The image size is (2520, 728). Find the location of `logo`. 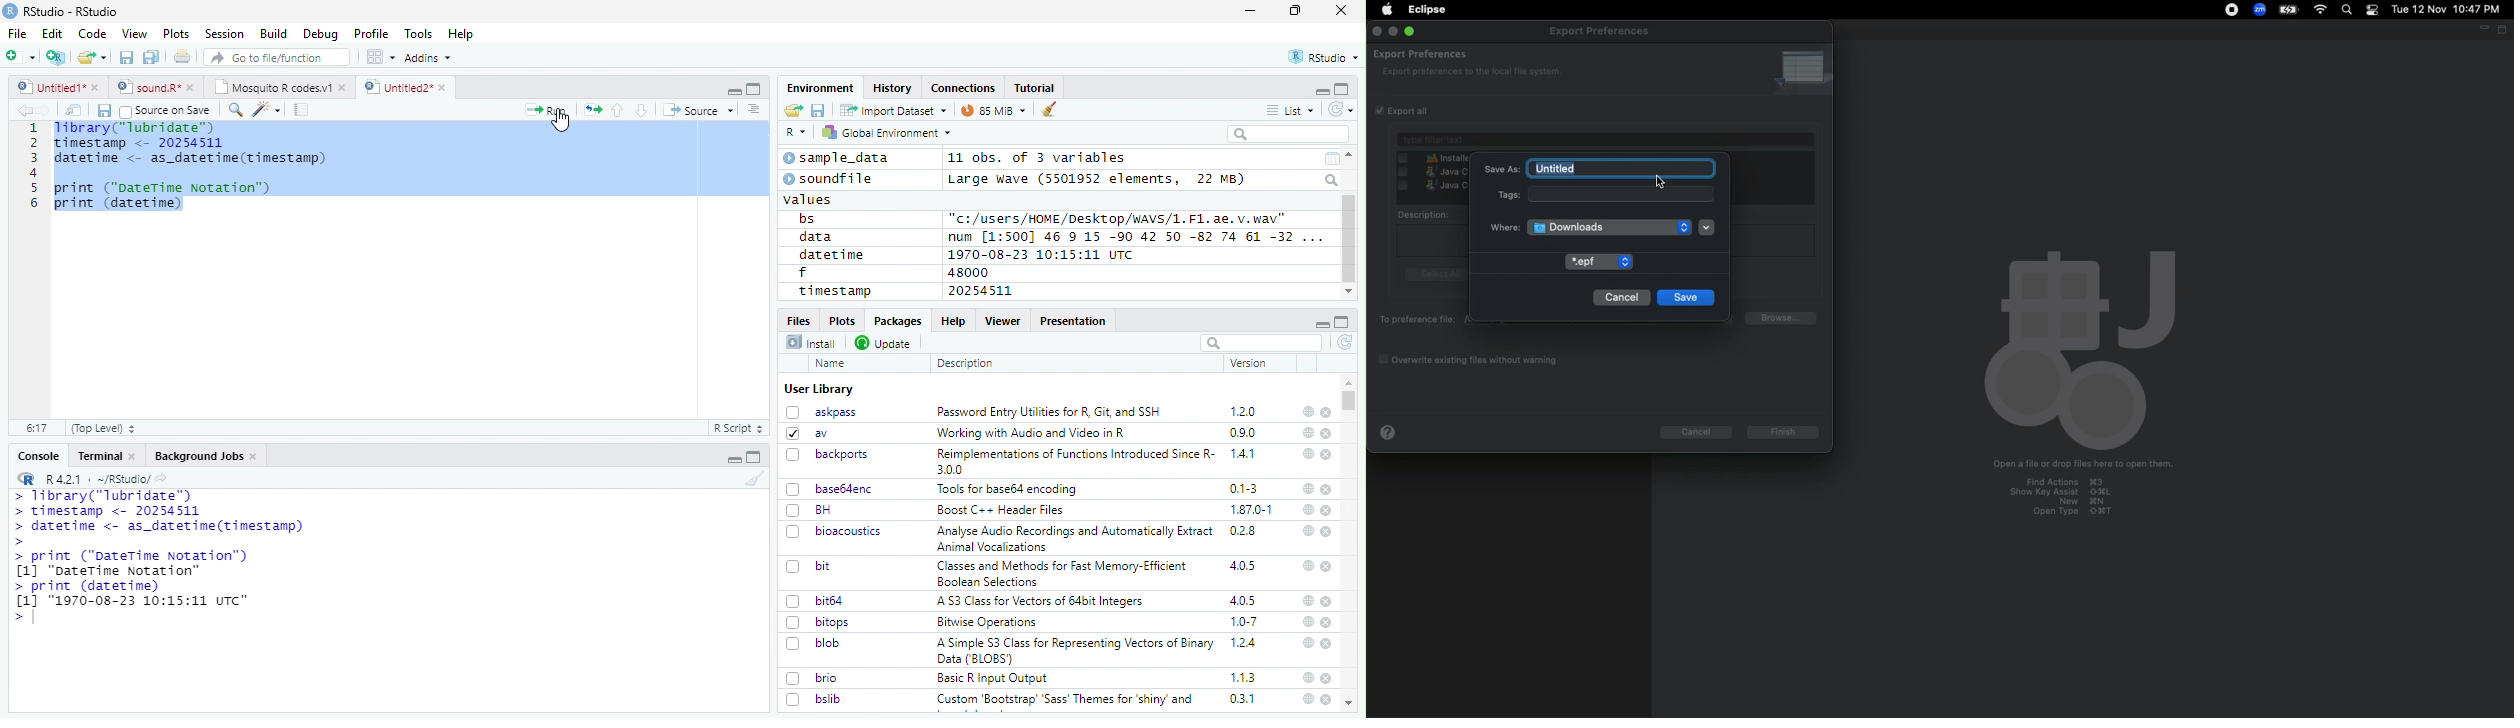

logo is located at coordinates (10, 11).